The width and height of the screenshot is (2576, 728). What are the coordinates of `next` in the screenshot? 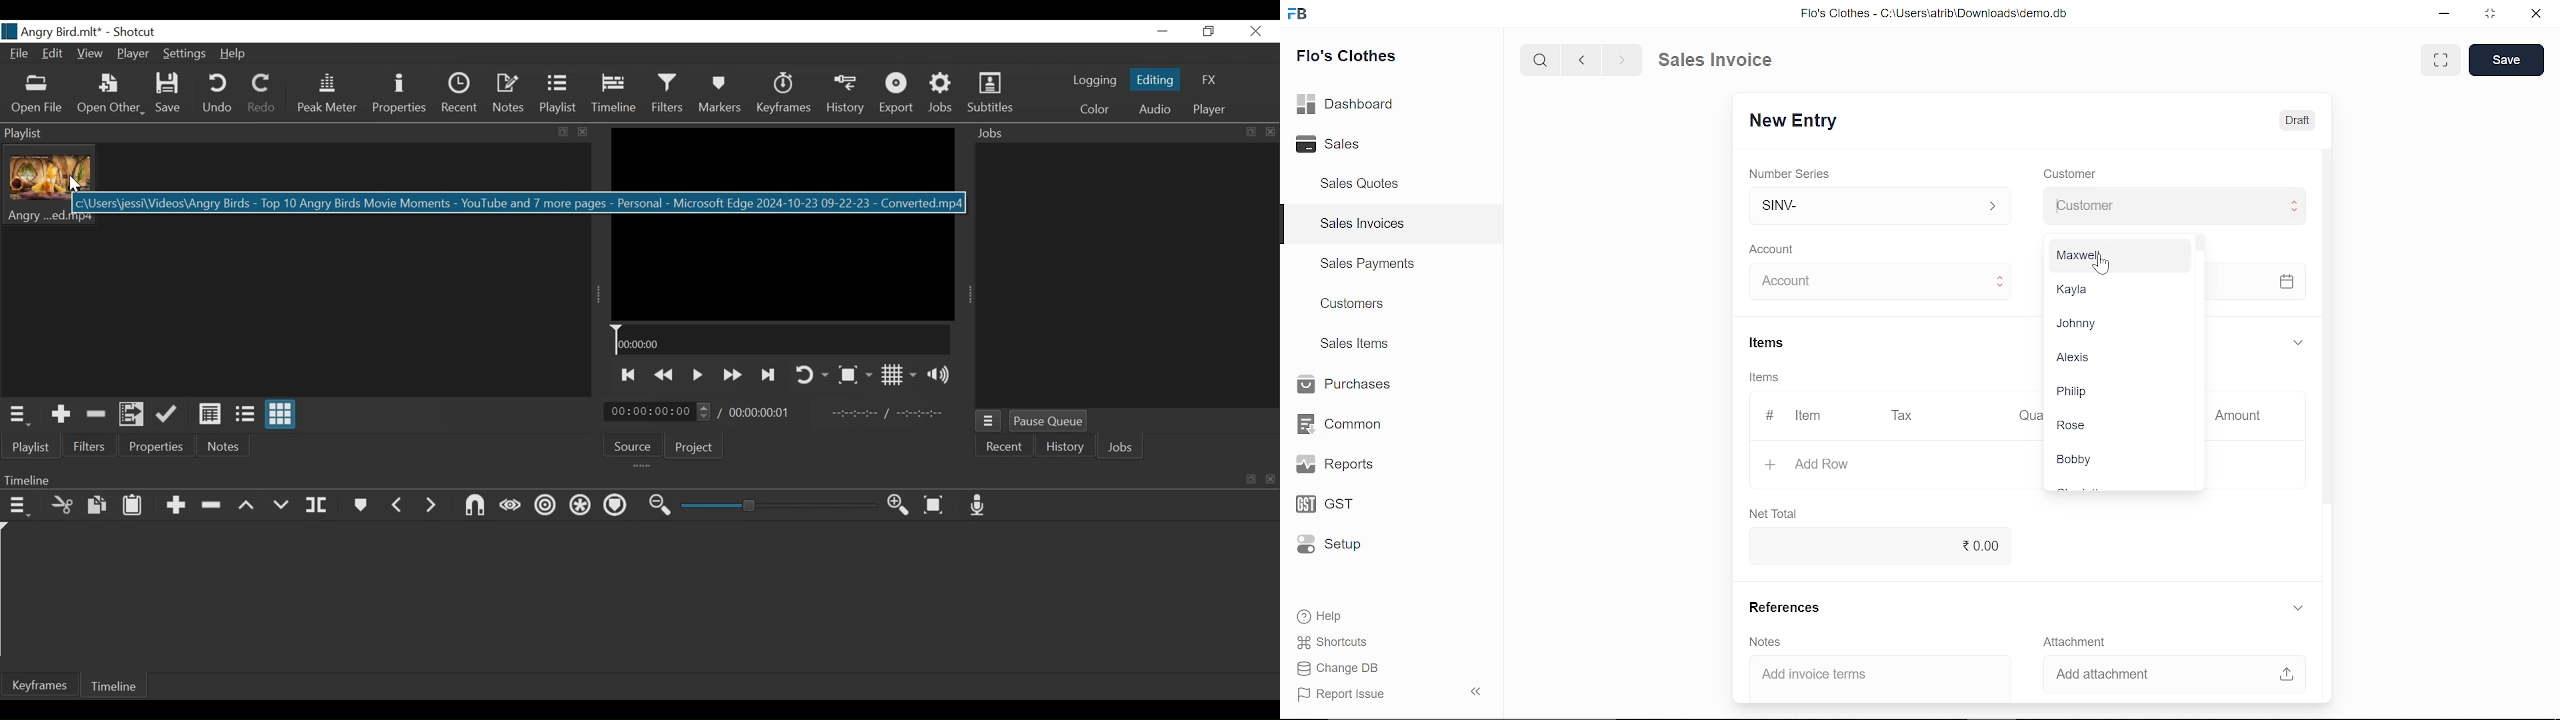 It's located at (1622, 60).